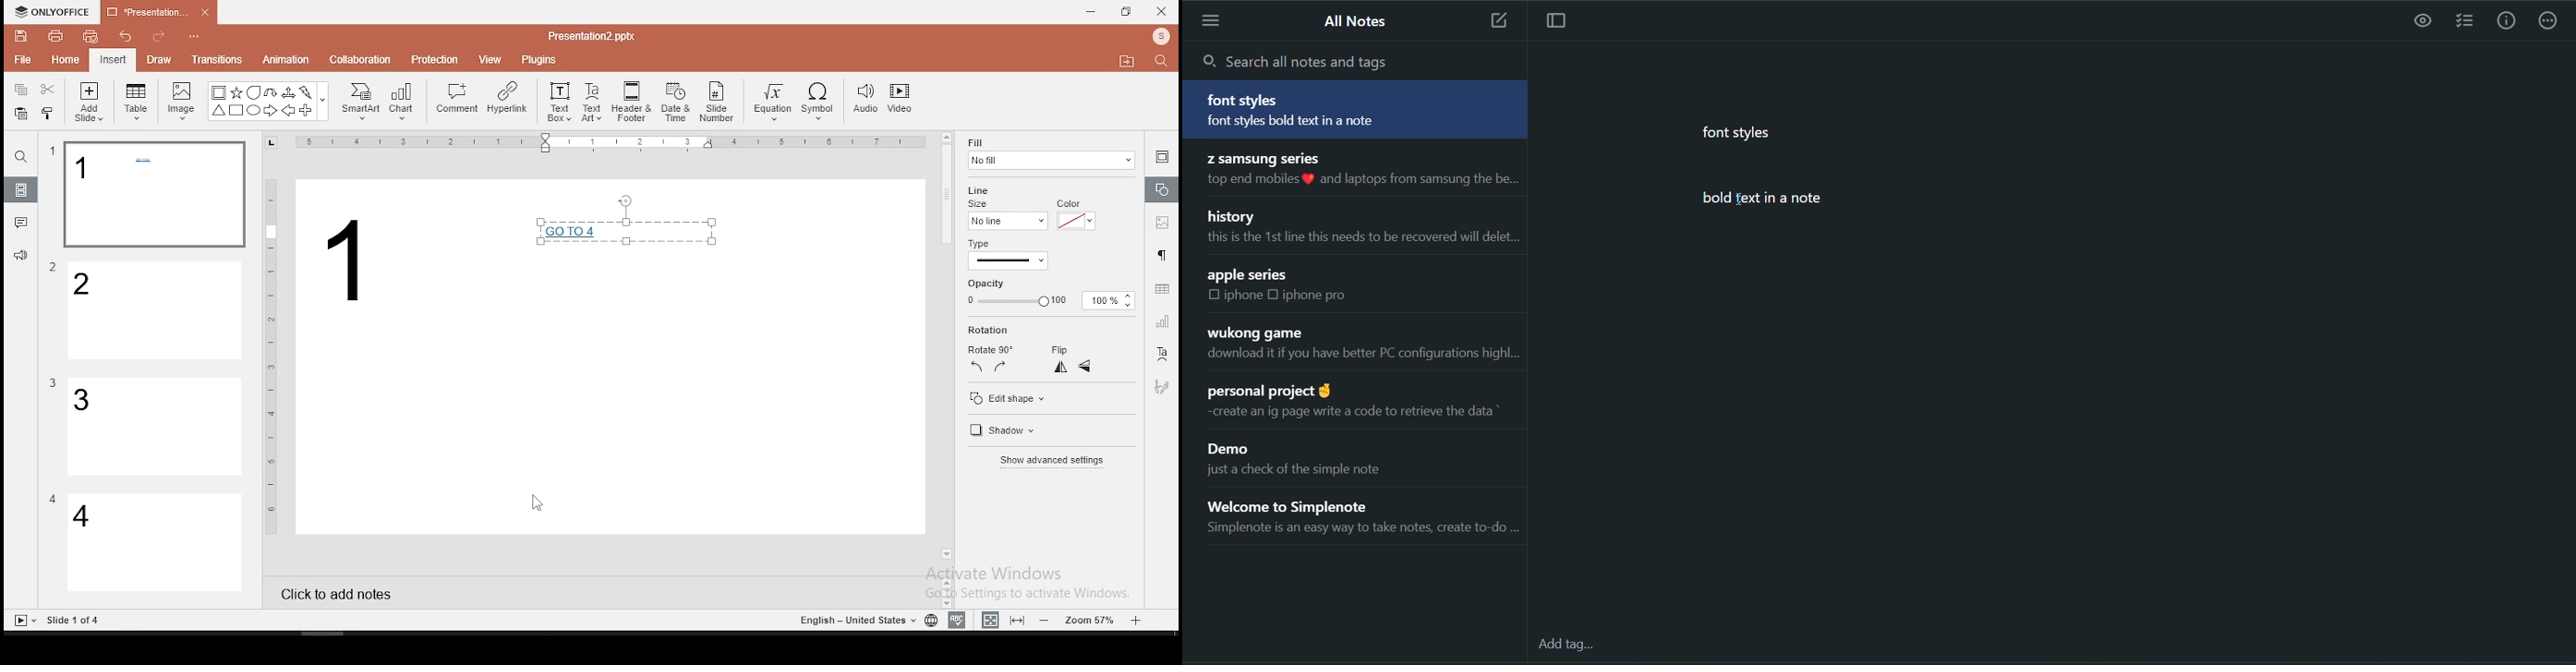  What do you see at coordinates (156, 311) in the screenshot?
I see `slide 2` at bounding box center [156, 311].